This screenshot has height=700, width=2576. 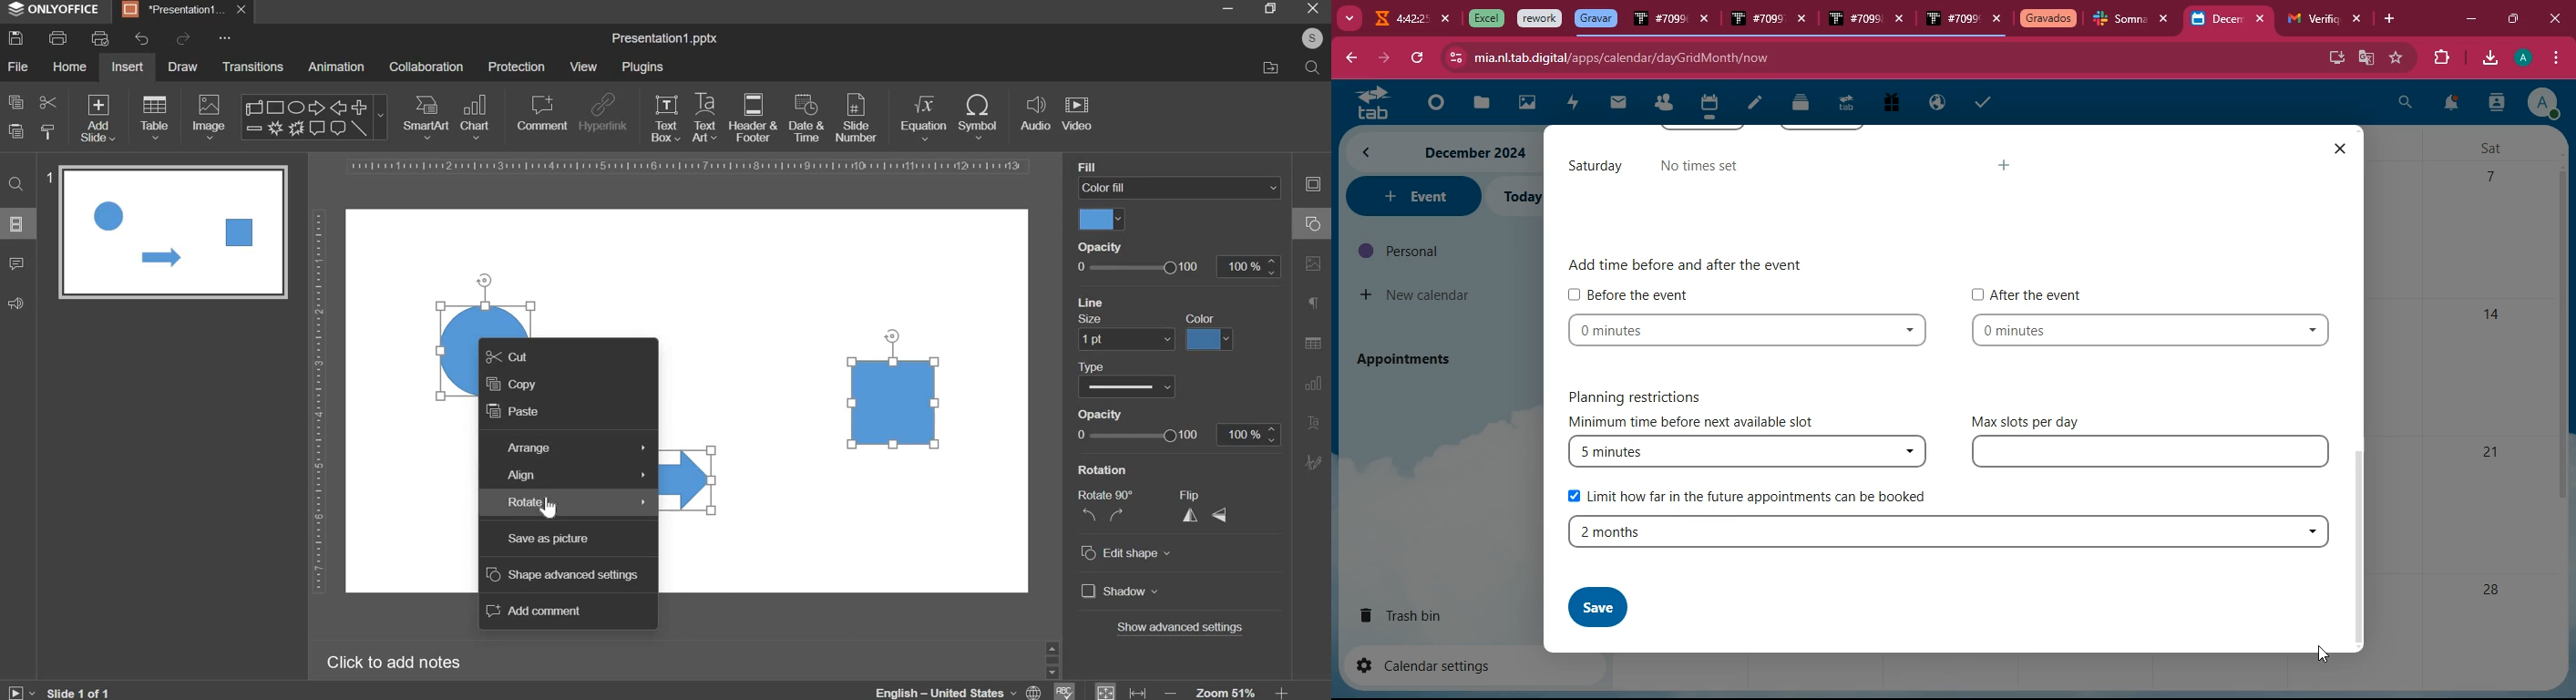 I want to click on line size, so click(x=1126, y=340).